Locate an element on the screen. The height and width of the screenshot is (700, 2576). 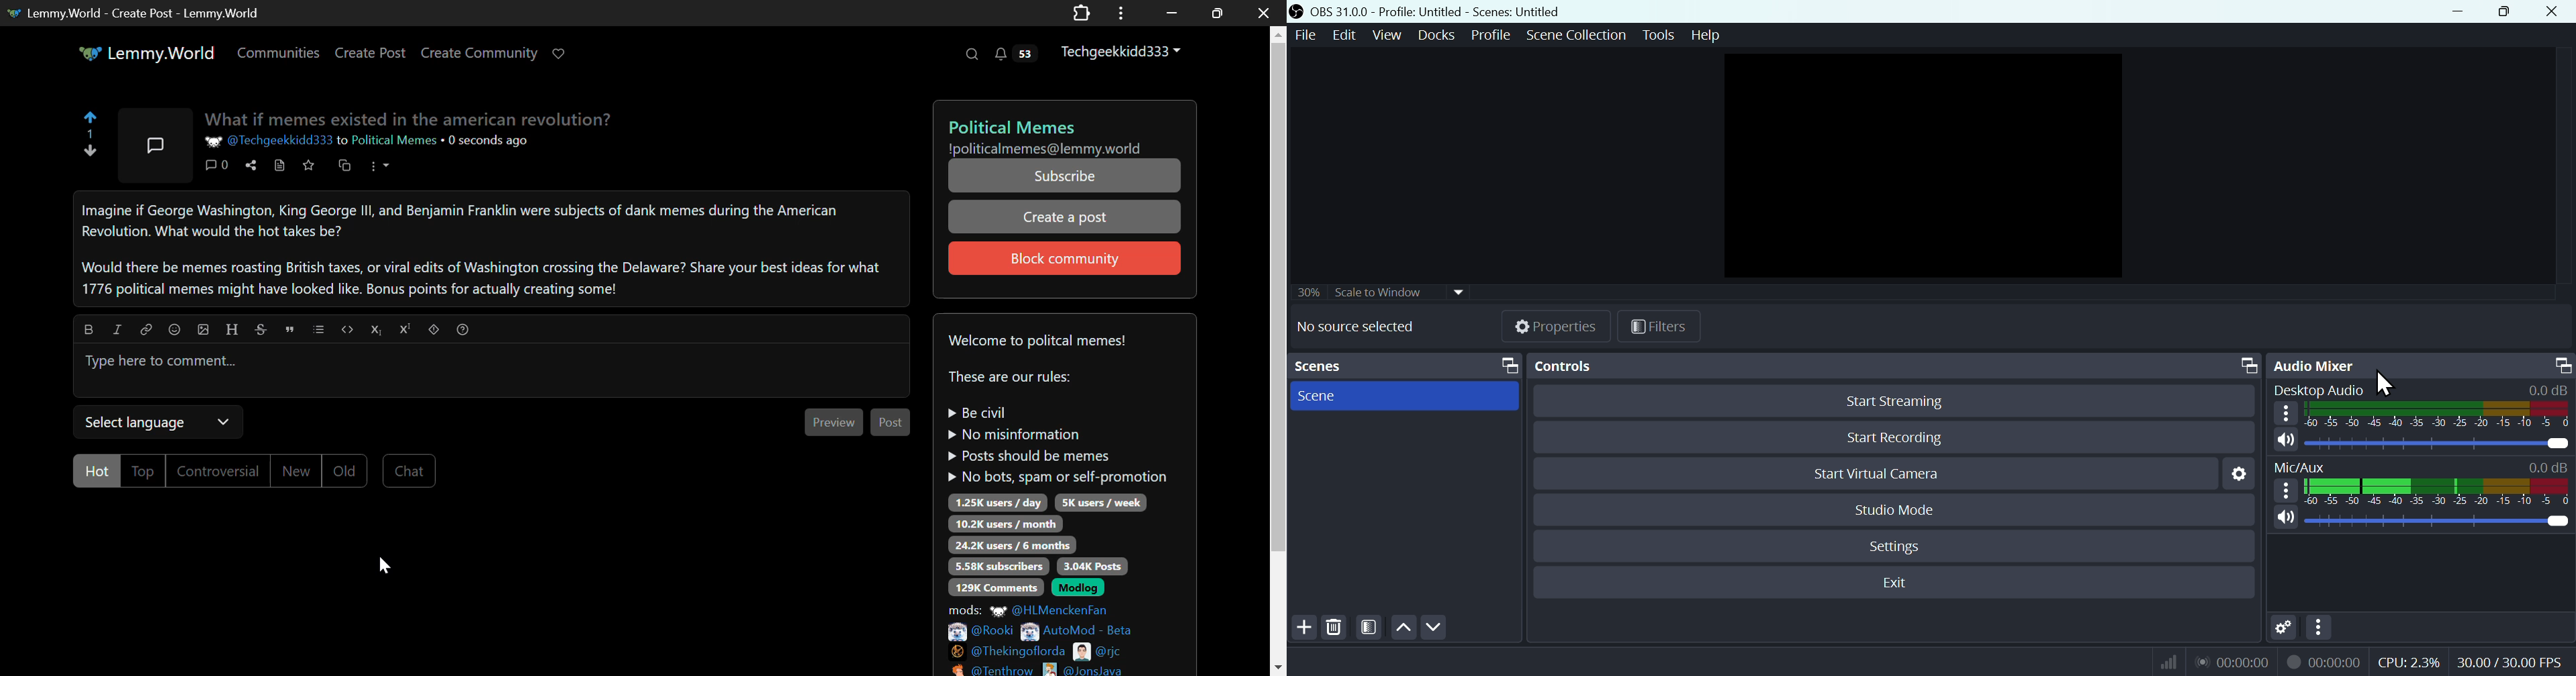
More options is located at coordinates (2284, 414).